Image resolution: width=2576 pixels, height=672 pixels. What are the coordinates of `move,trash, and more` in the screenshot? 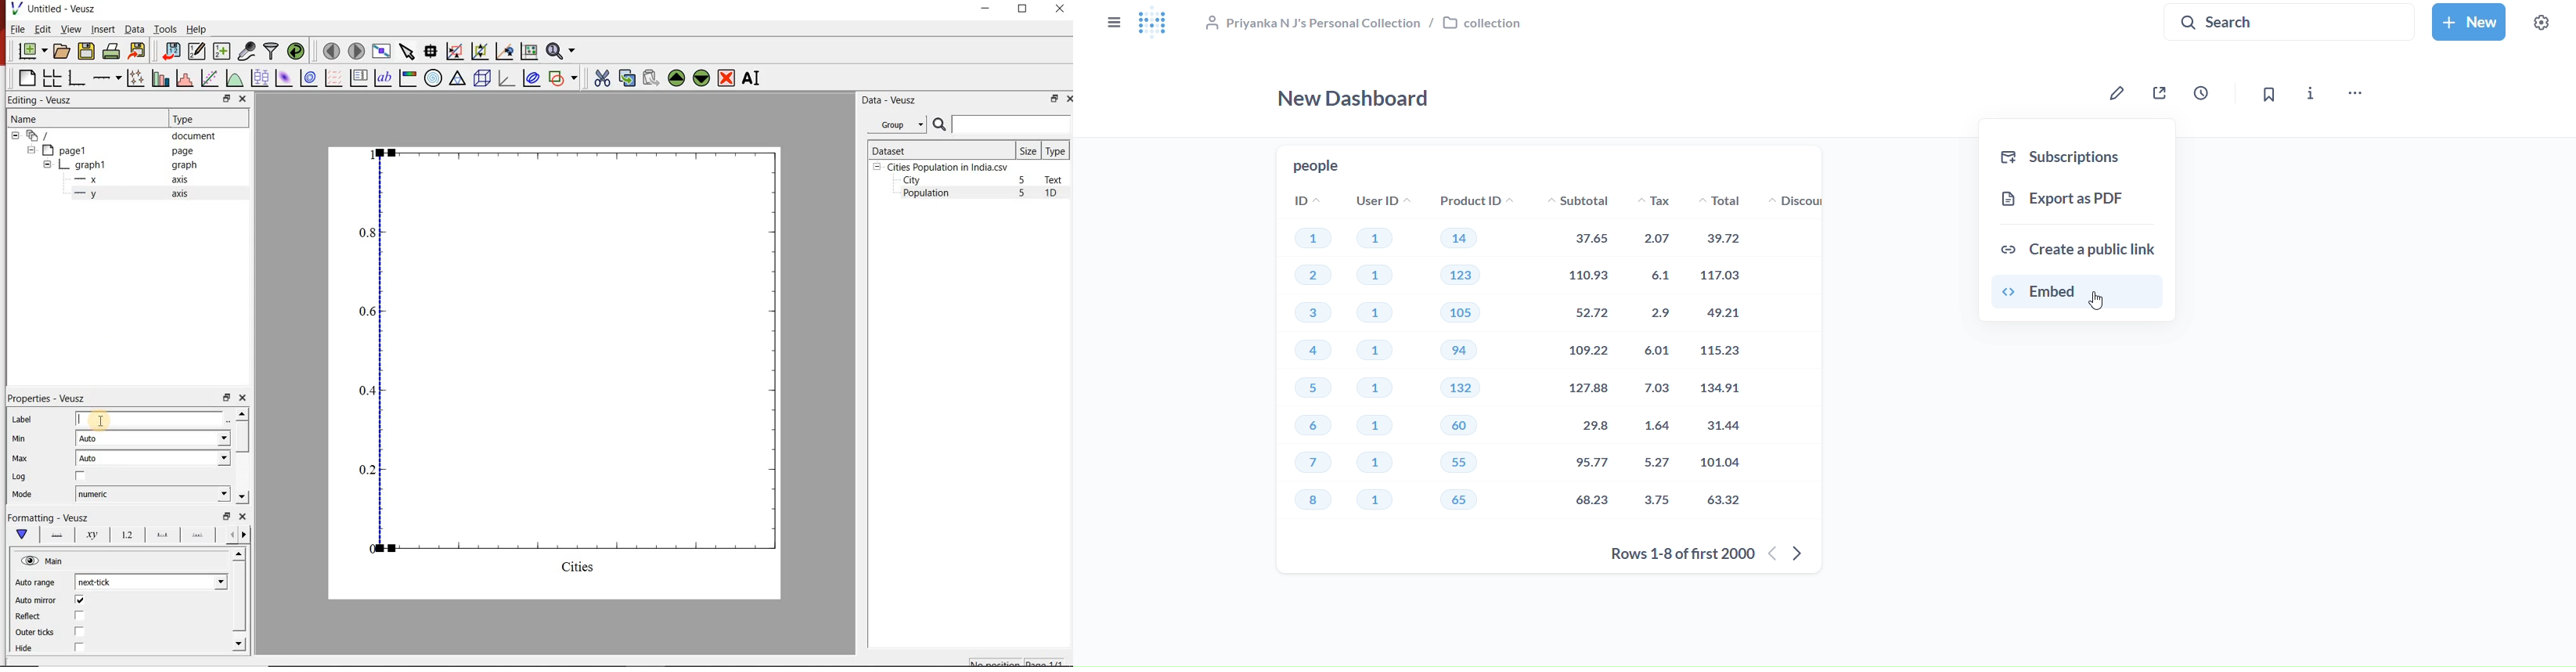 It's located at (2360, 94).